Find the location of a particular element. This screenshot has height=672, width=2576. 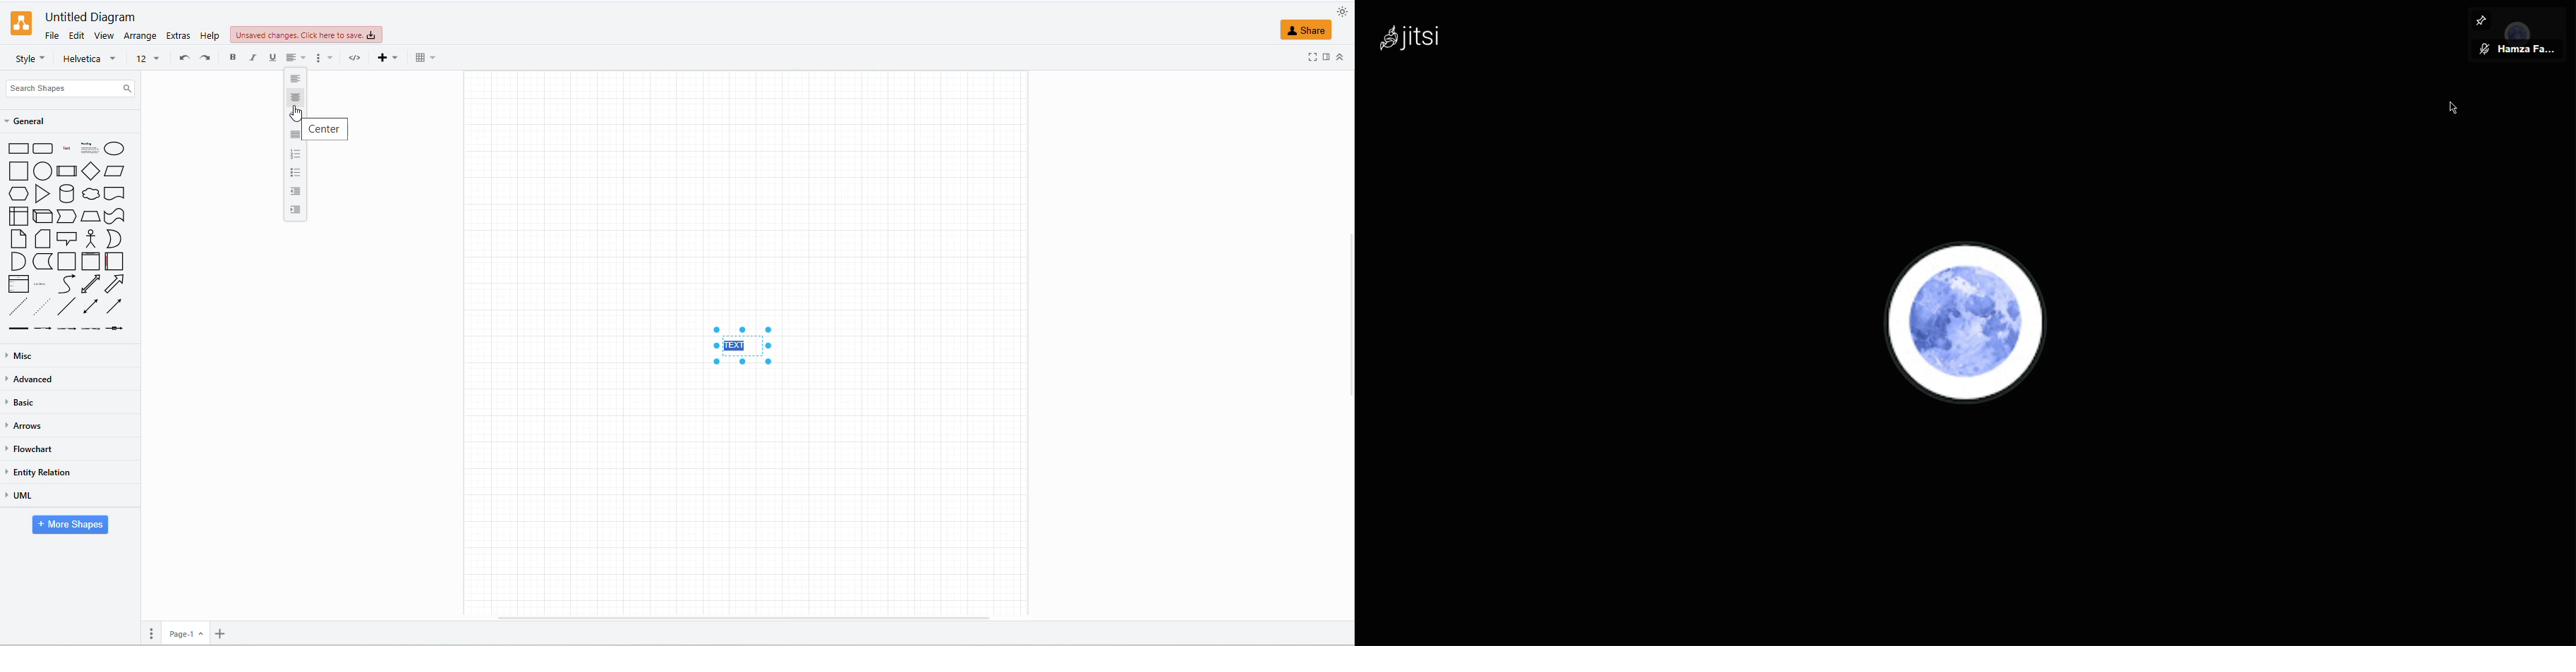

extras is located at coordinates (179, 37).